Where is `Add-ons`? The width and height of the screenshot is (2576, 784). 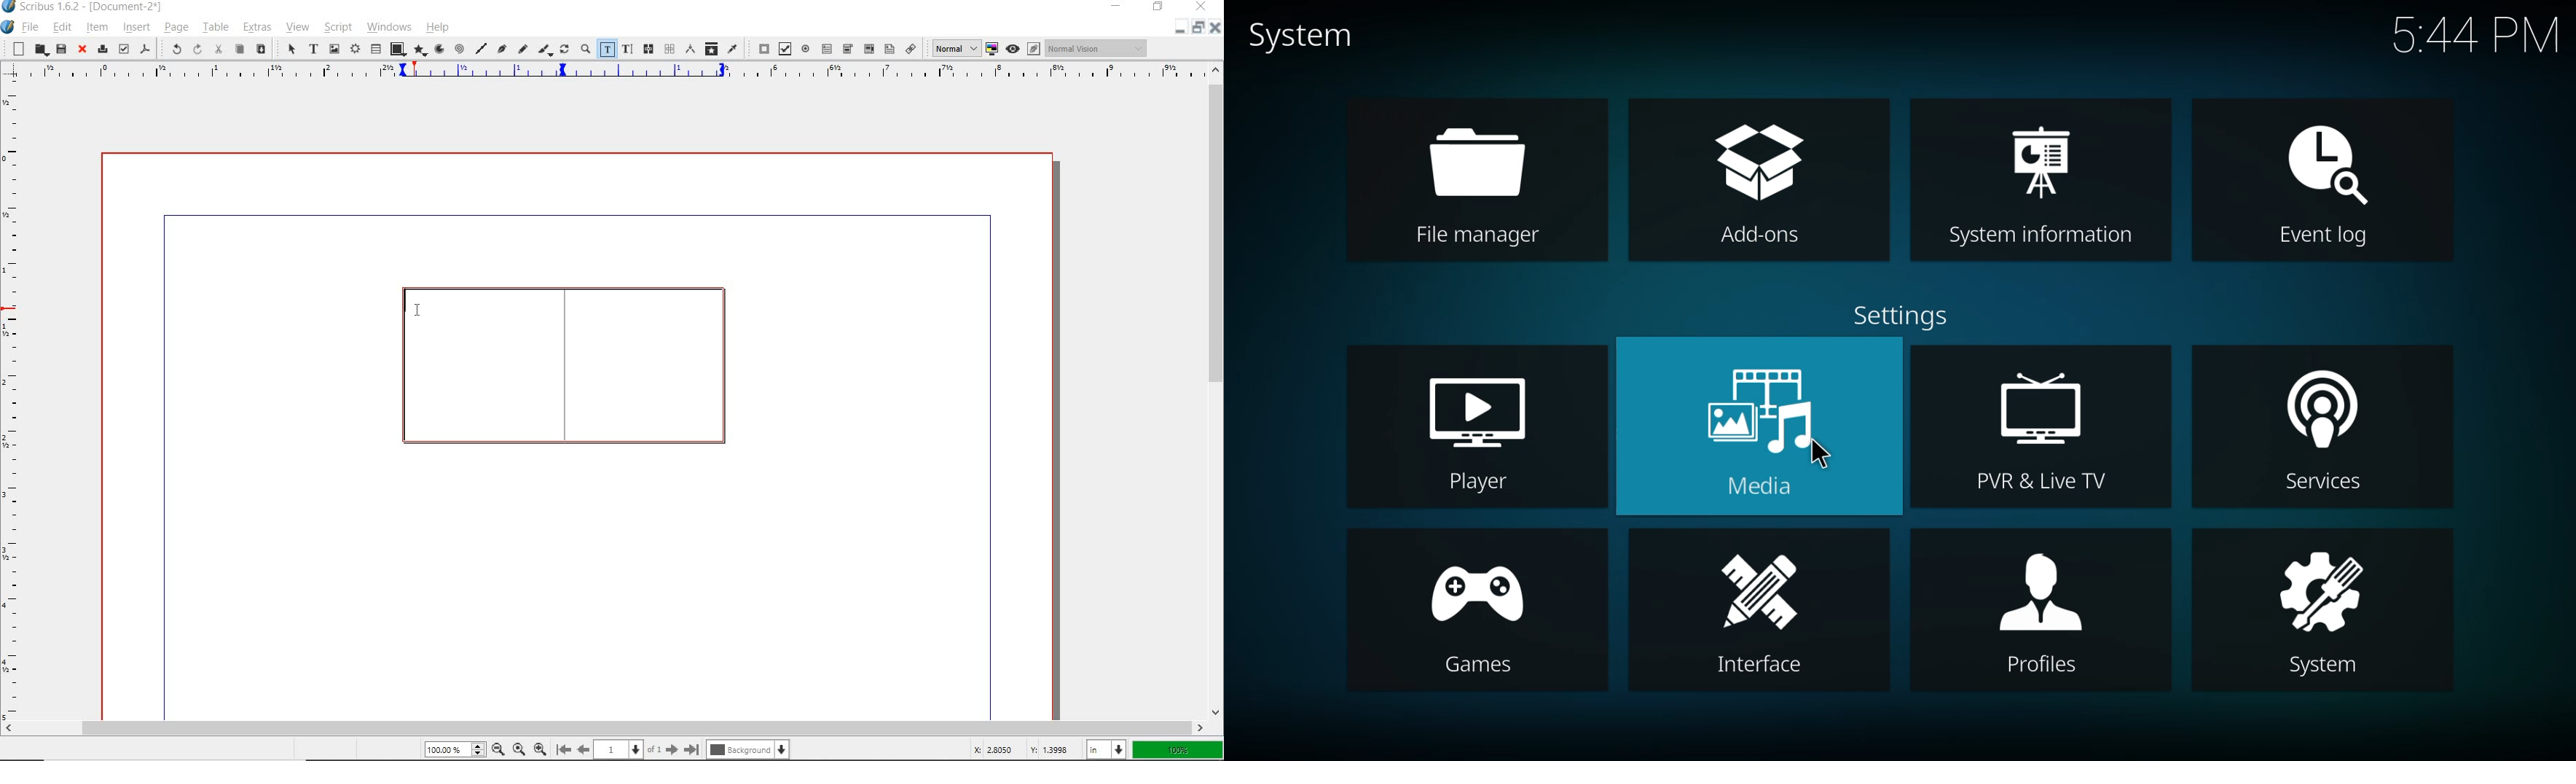
Add-ons is located at coordinates (1749, 237).